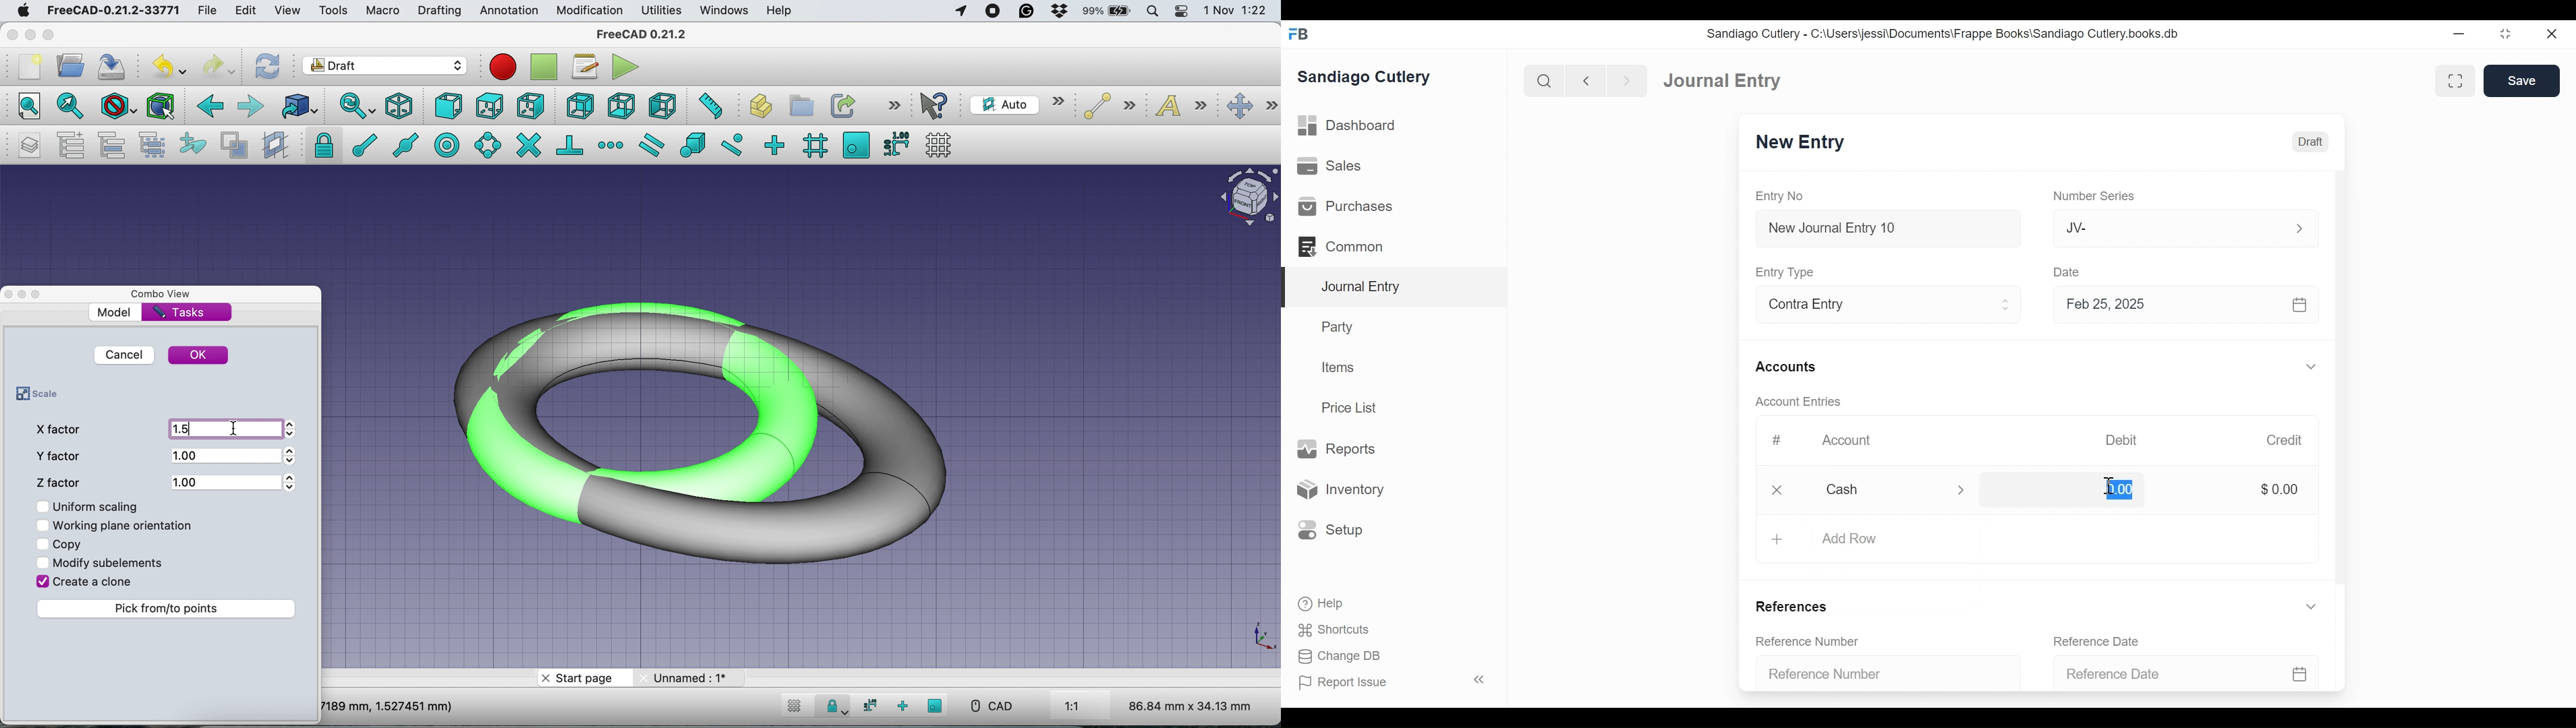 The image size is (2576, 728). I want to click on Items, so click(1340, 369).